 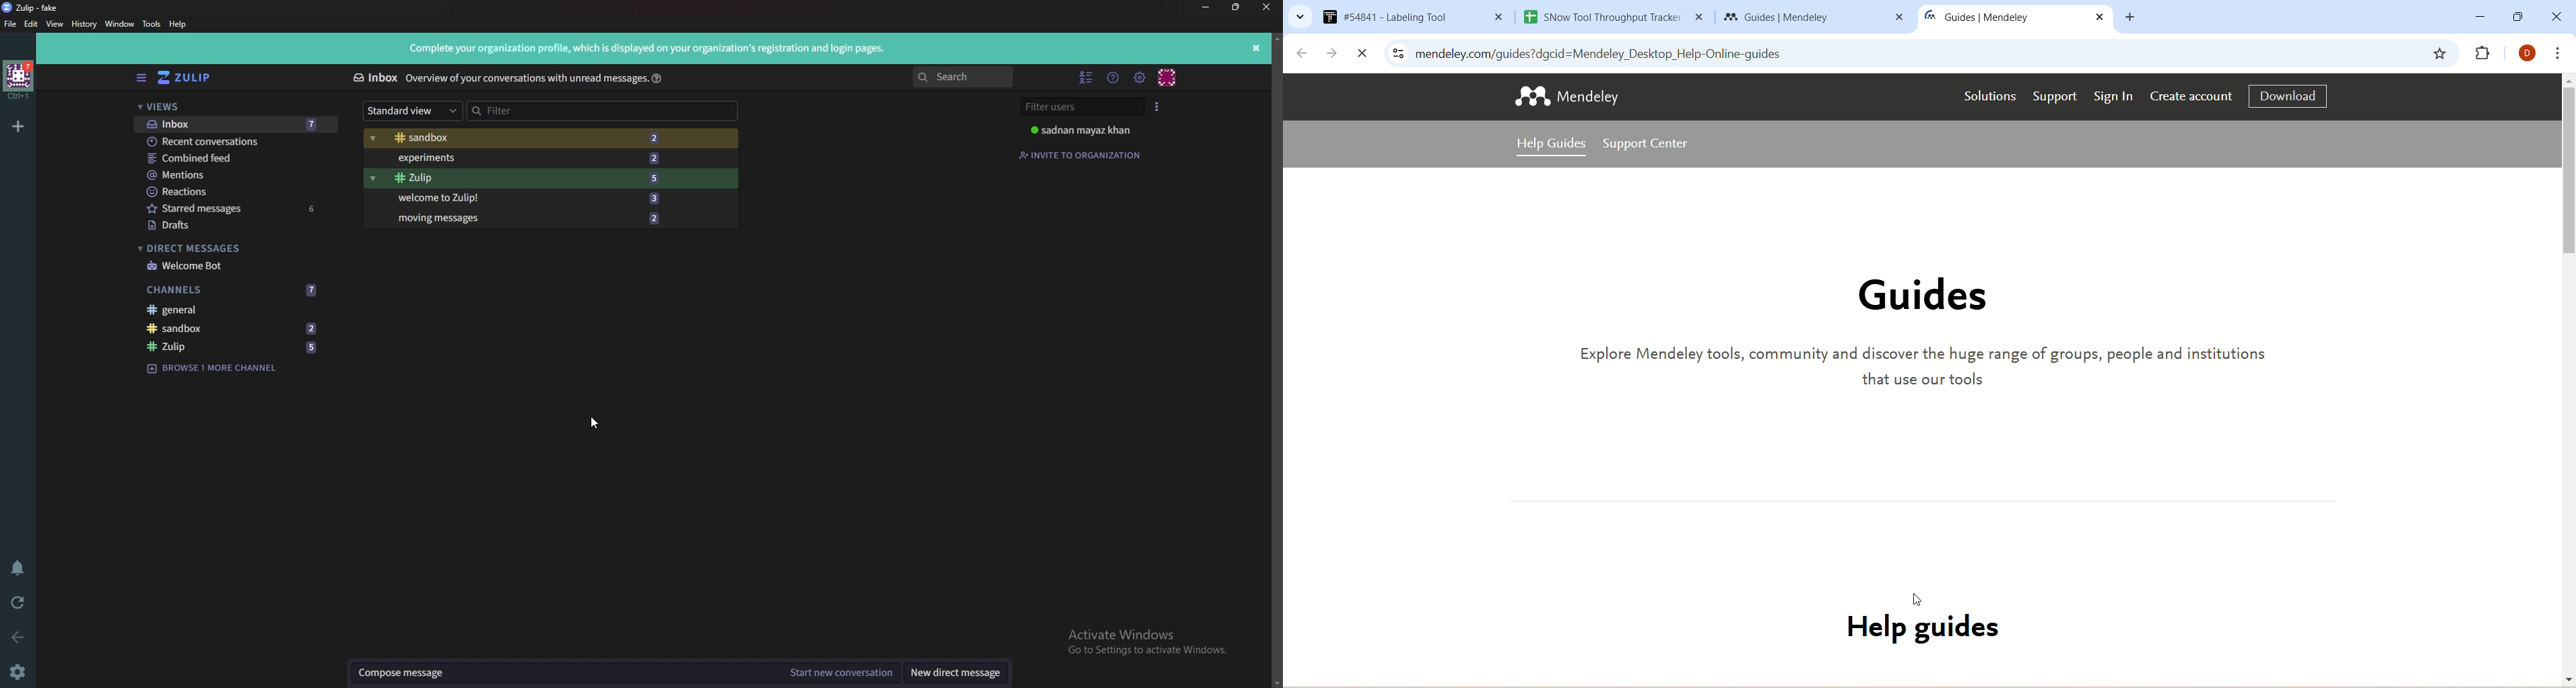 I want to click on Reactions, so click(x=234, y=192).